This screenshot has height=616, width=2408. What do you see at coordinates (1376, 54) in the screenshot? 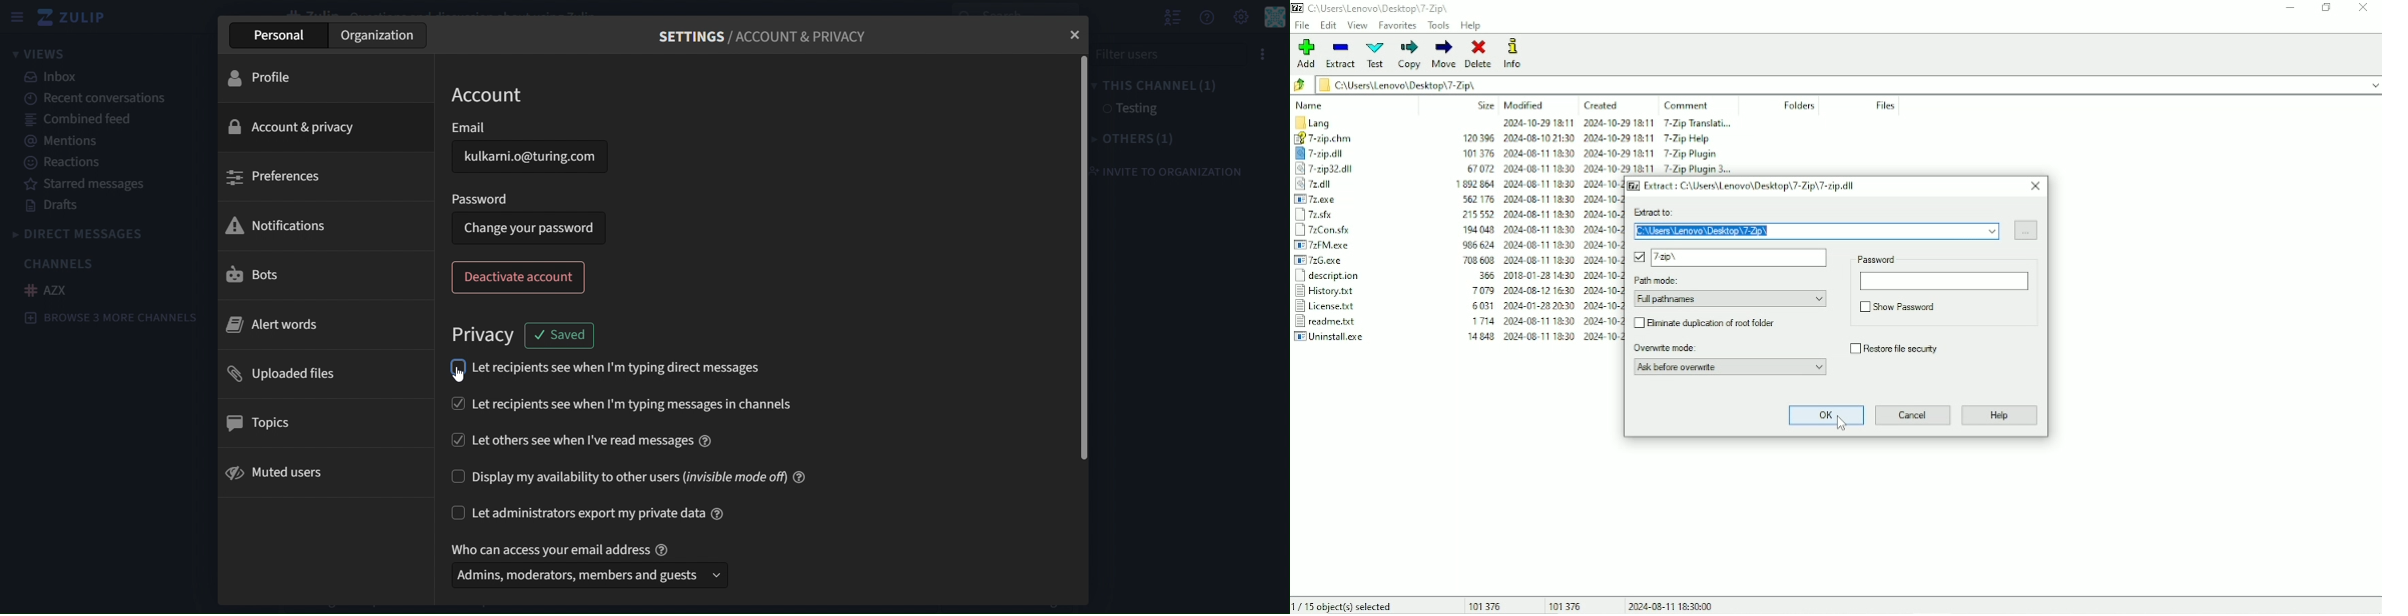
I see `Test` at bounding box center [1376, 54].